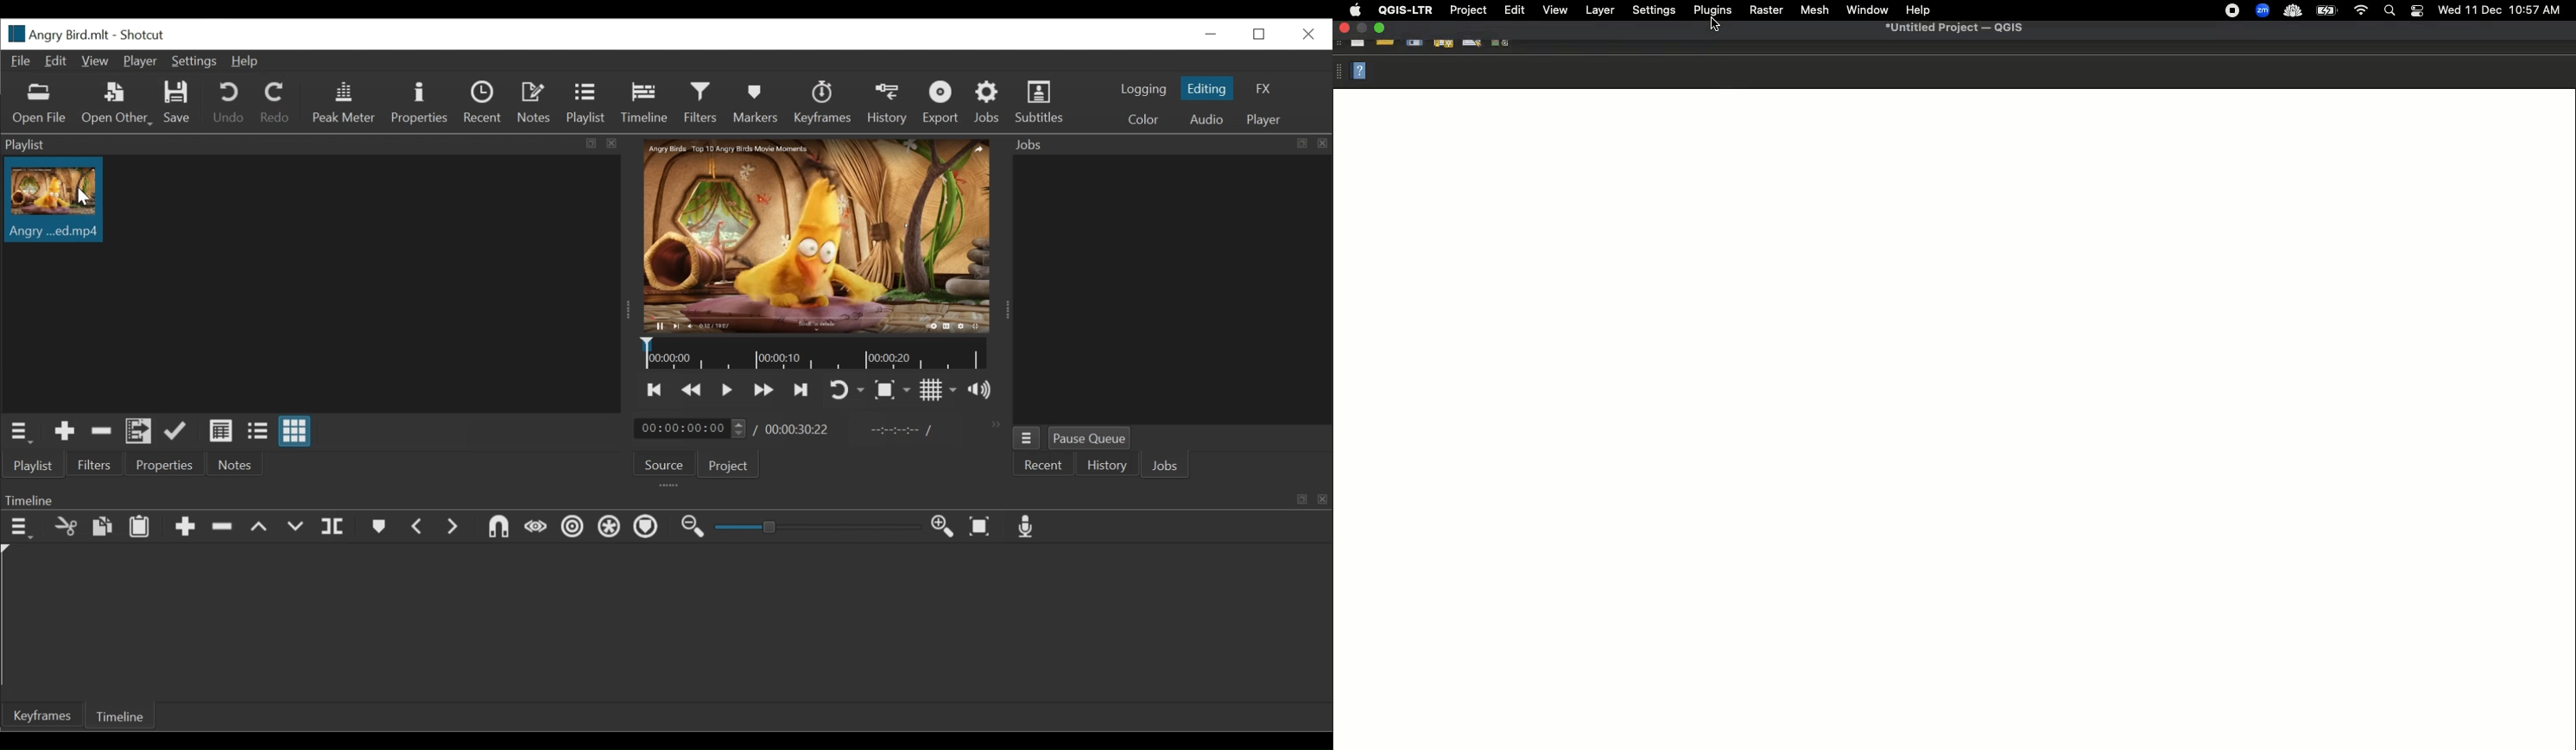  Describe the element at coordinates (117, 715) in the screenshot. I see `Timeline` at that location.